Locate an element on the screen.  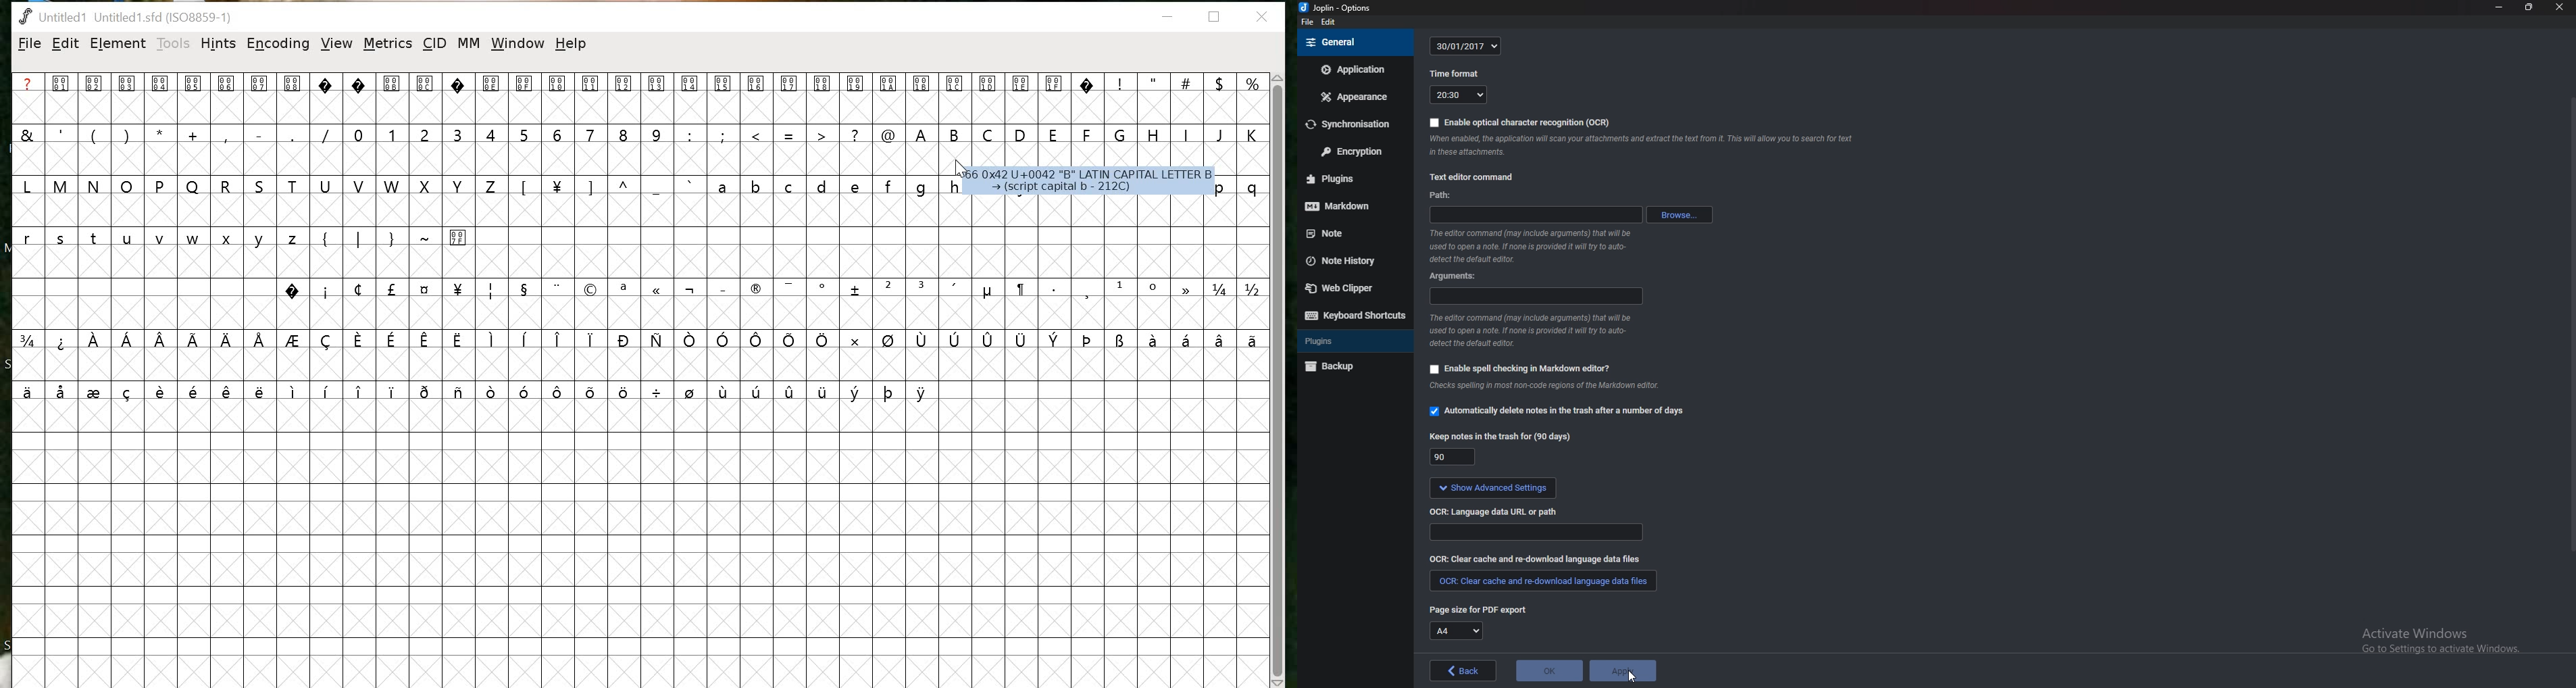
O K is located at coordinates (1550, 671).